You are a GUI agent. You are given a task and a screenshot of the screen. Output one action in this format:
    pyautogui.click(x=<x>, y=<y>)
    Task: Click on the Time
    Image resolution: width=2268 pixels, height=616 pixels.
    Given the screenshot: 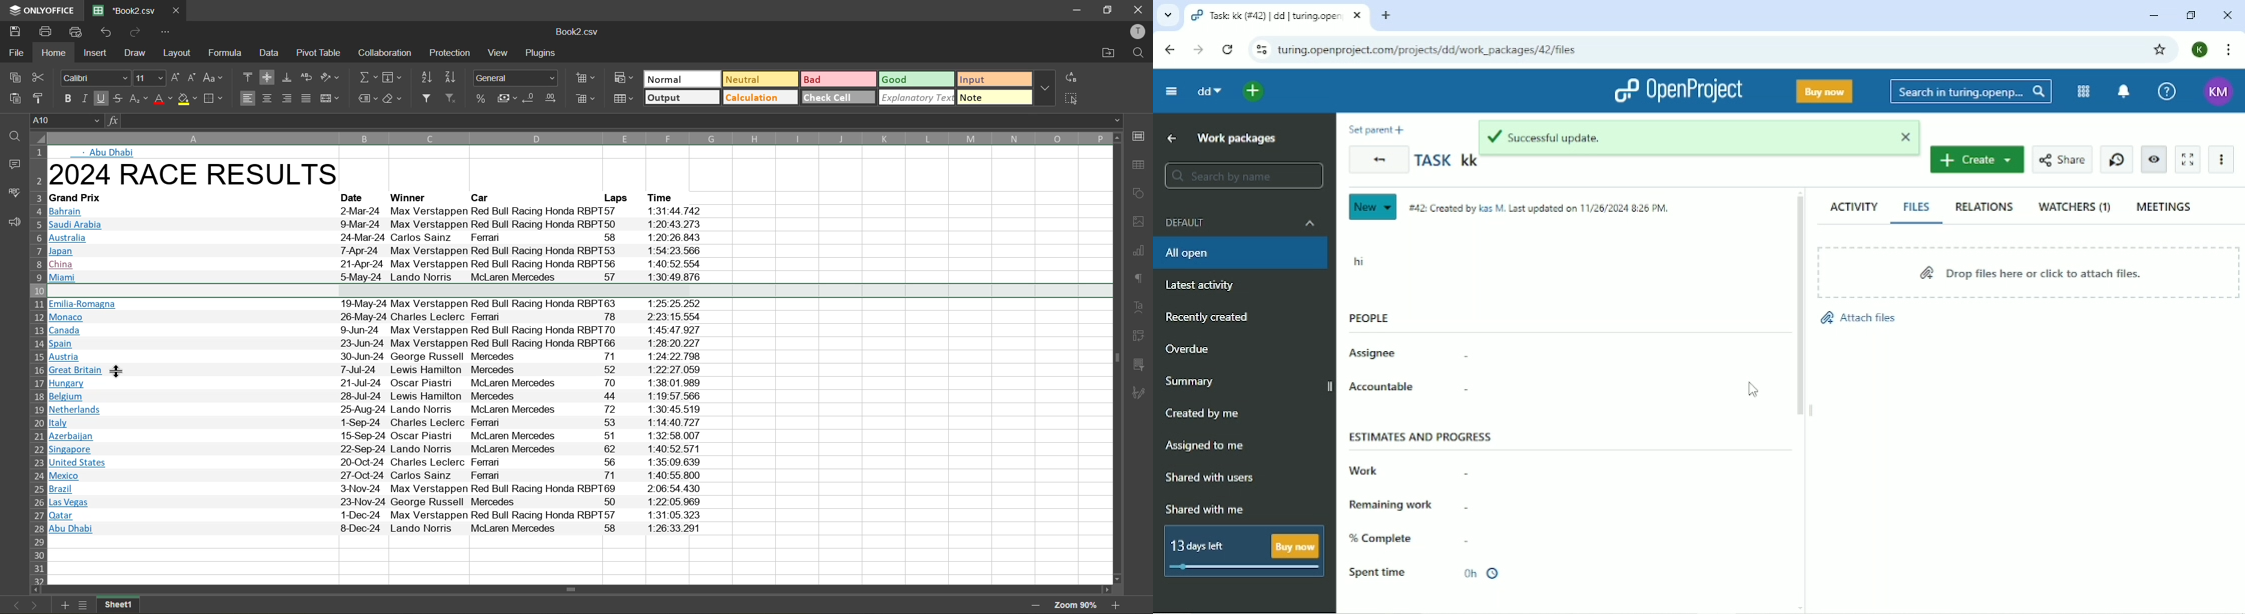 What is the action you would take?
    pyautogui.click(x=664, y=196)
    